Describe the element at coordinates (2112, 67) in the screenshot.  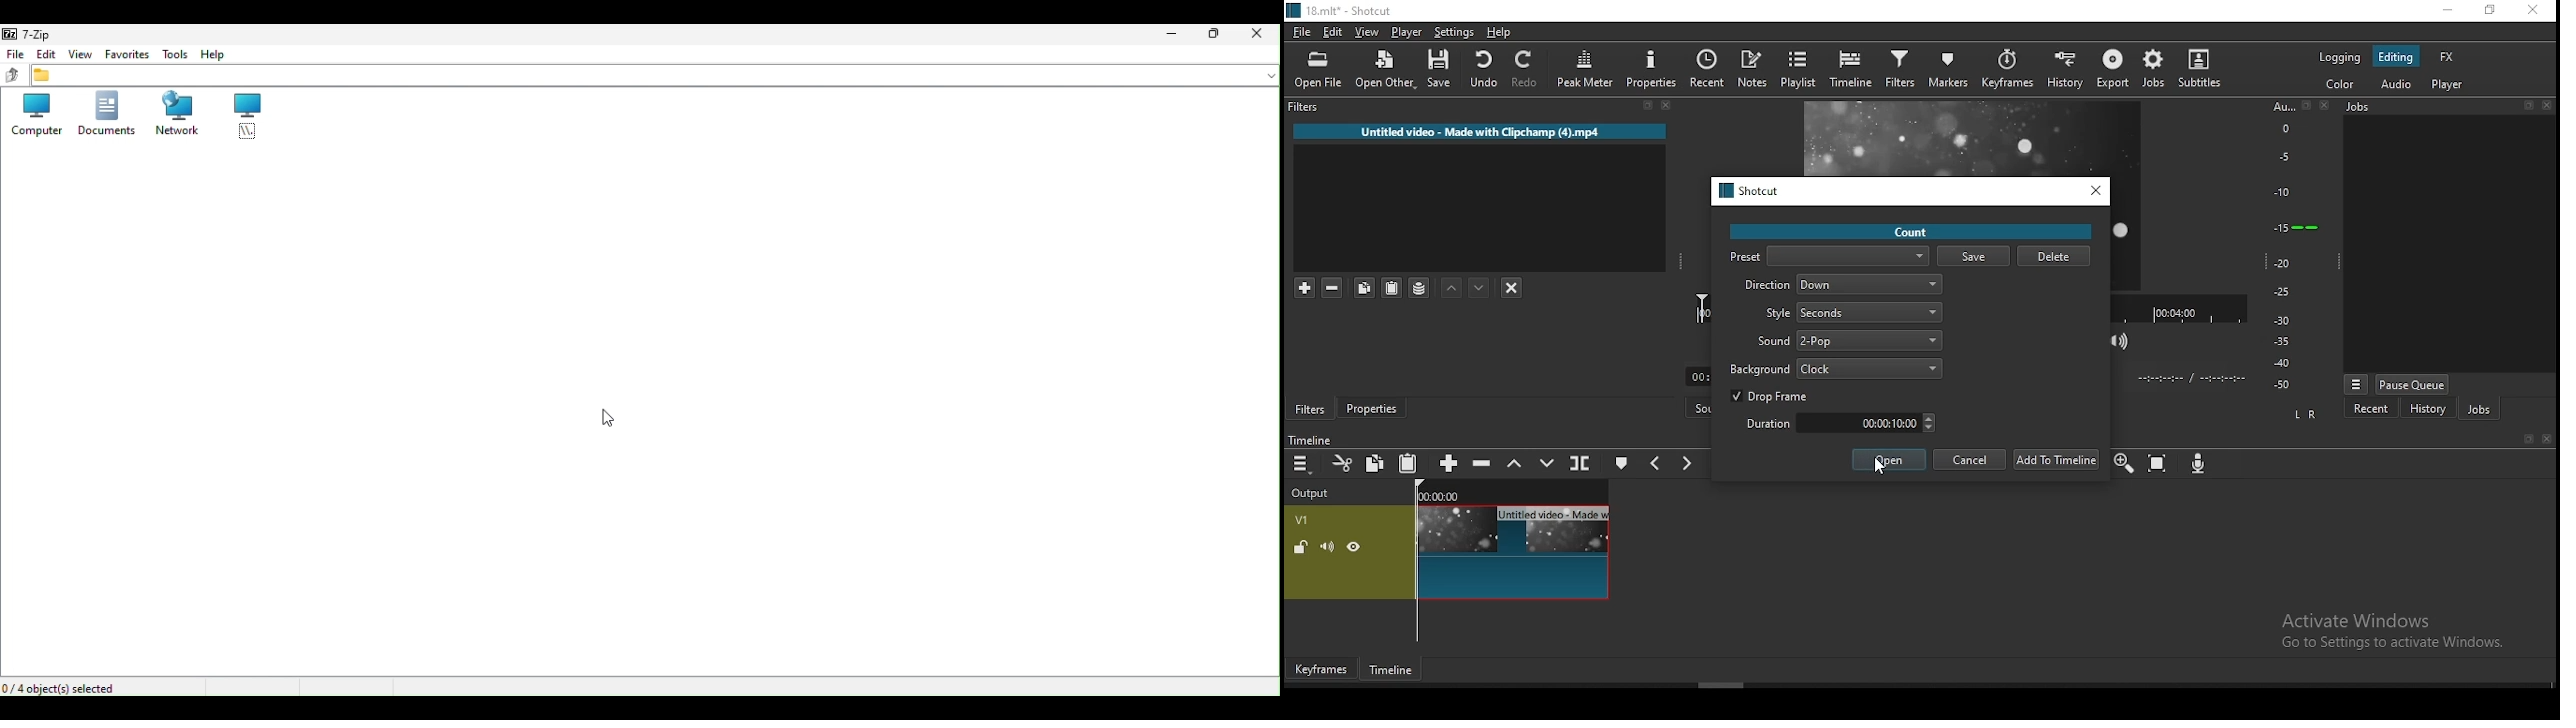
I see `export` at that location.